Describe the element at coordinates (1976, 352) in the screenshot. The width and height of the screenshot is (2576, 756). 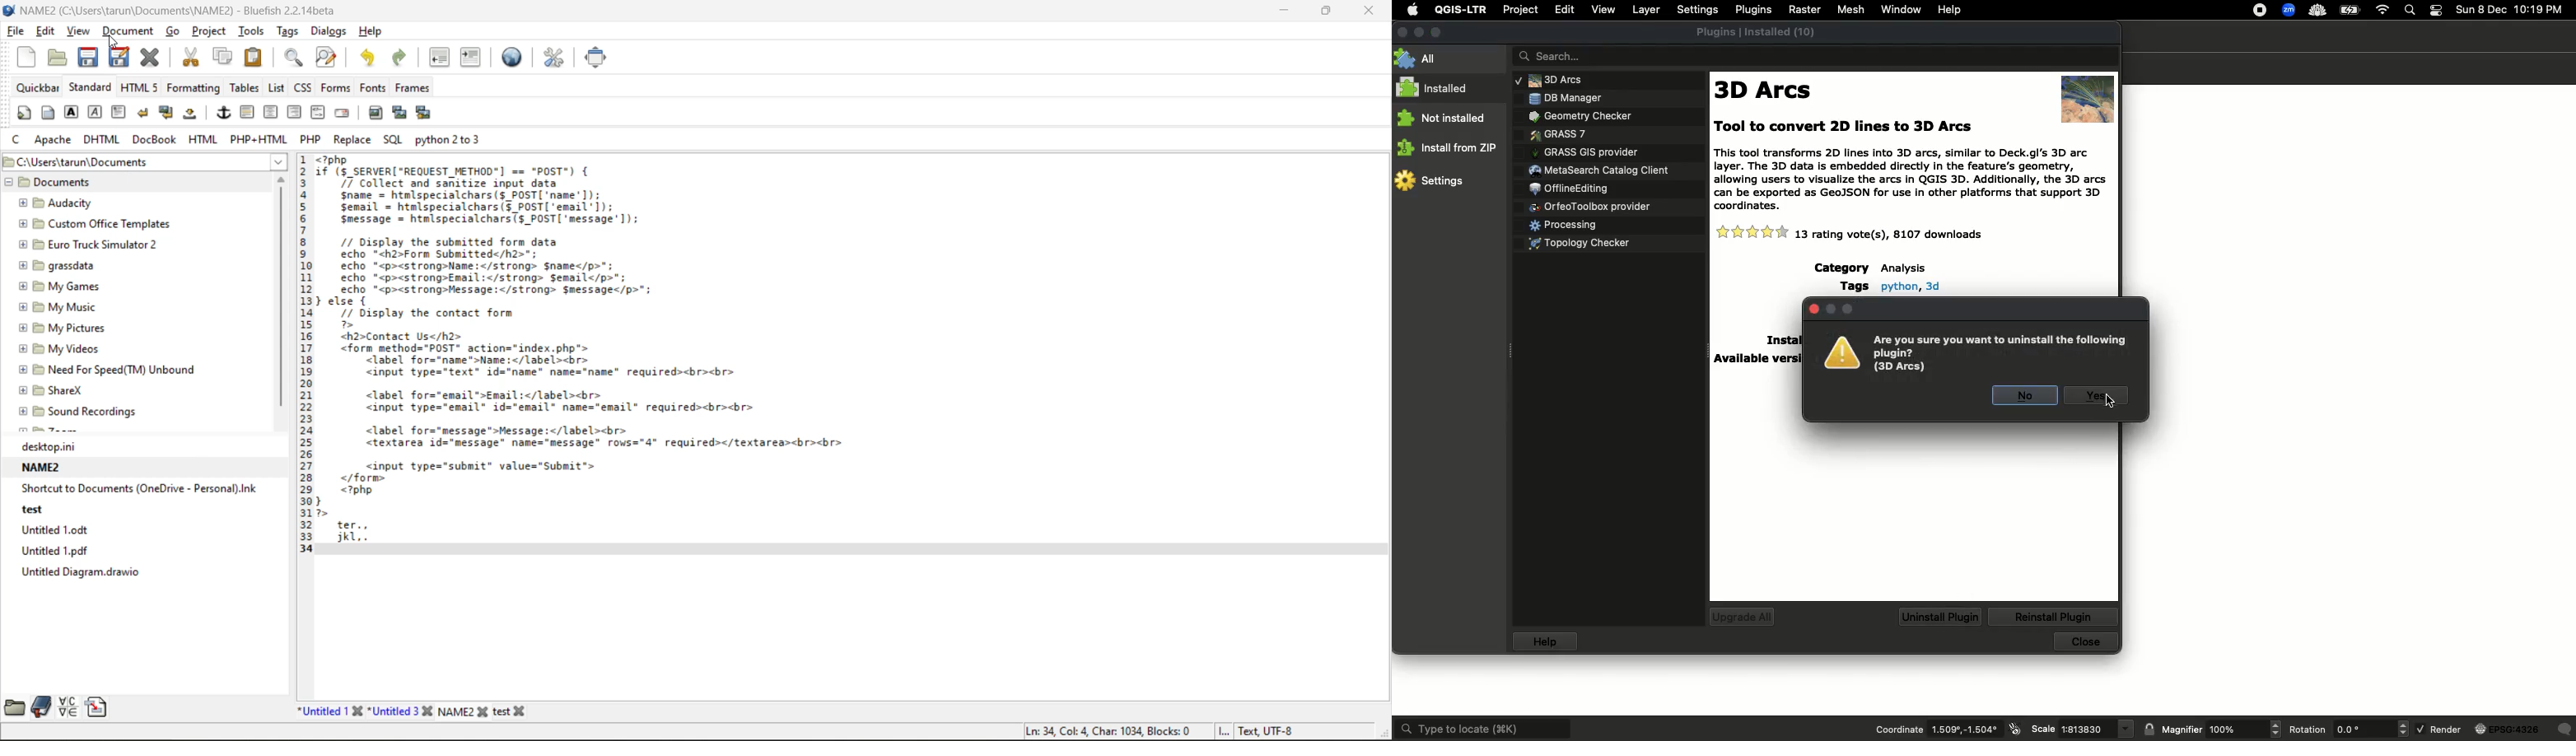
I see `Warning` at that location.